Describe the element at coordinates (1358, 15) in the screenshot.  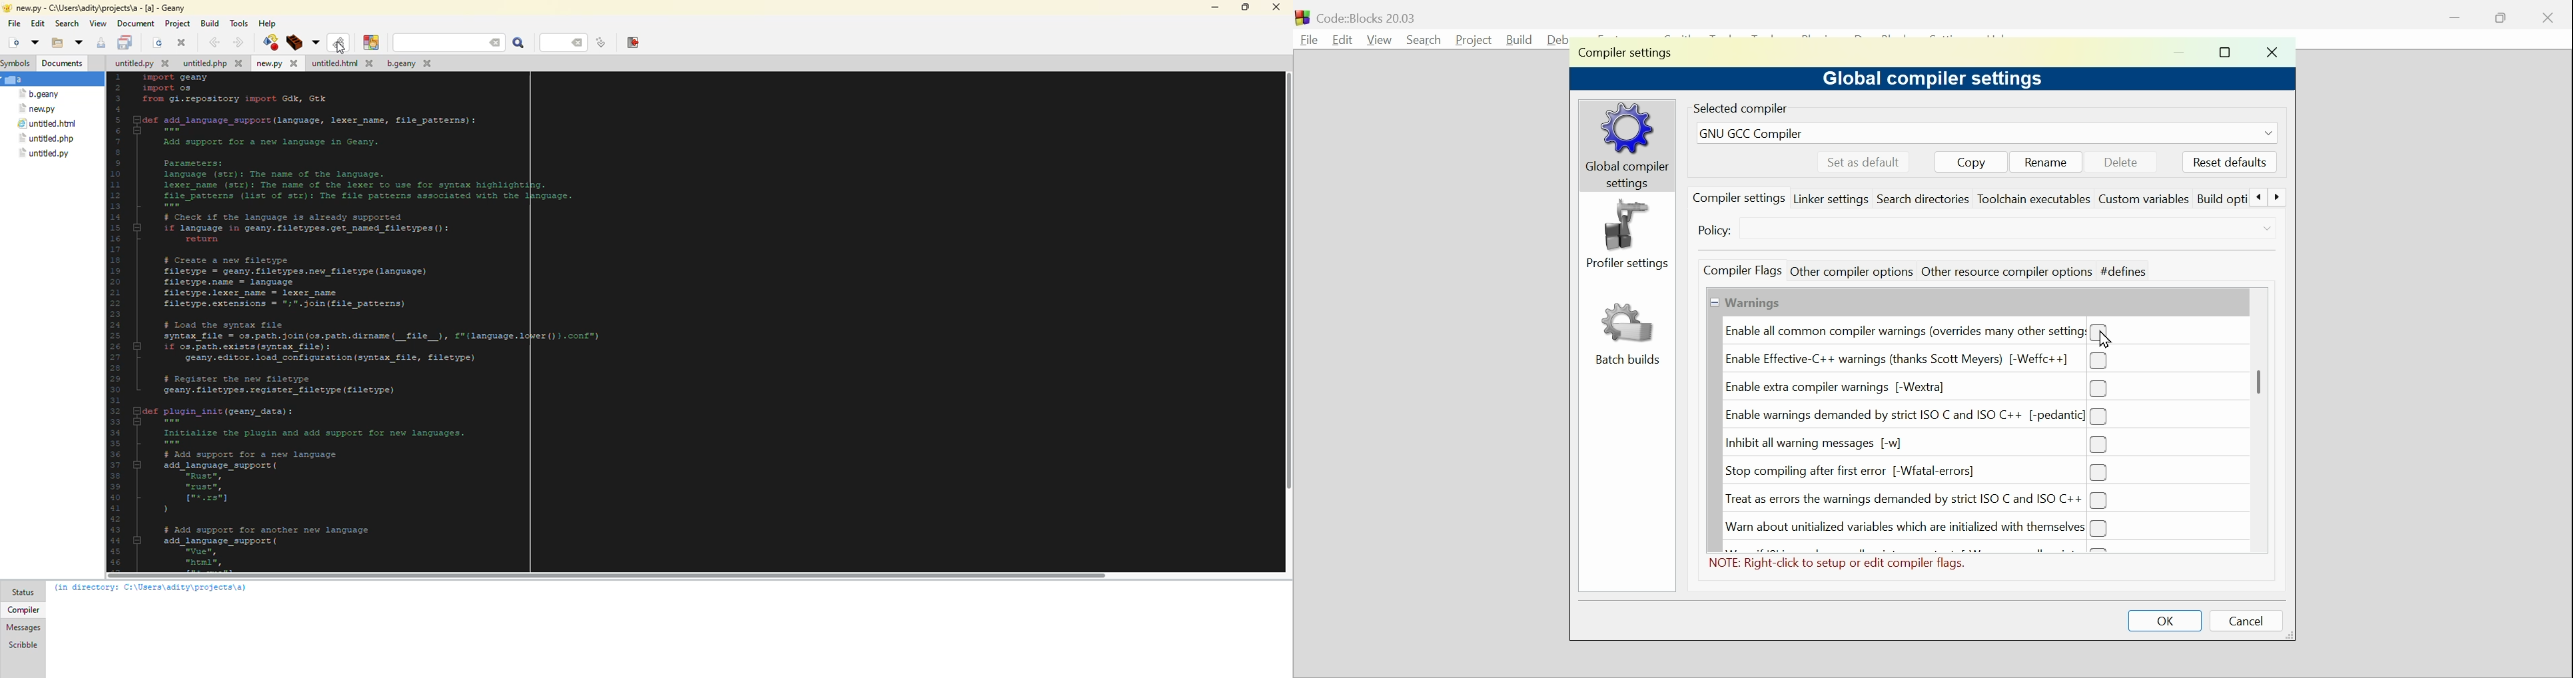
I see `Code blocks 20.03` at that location.